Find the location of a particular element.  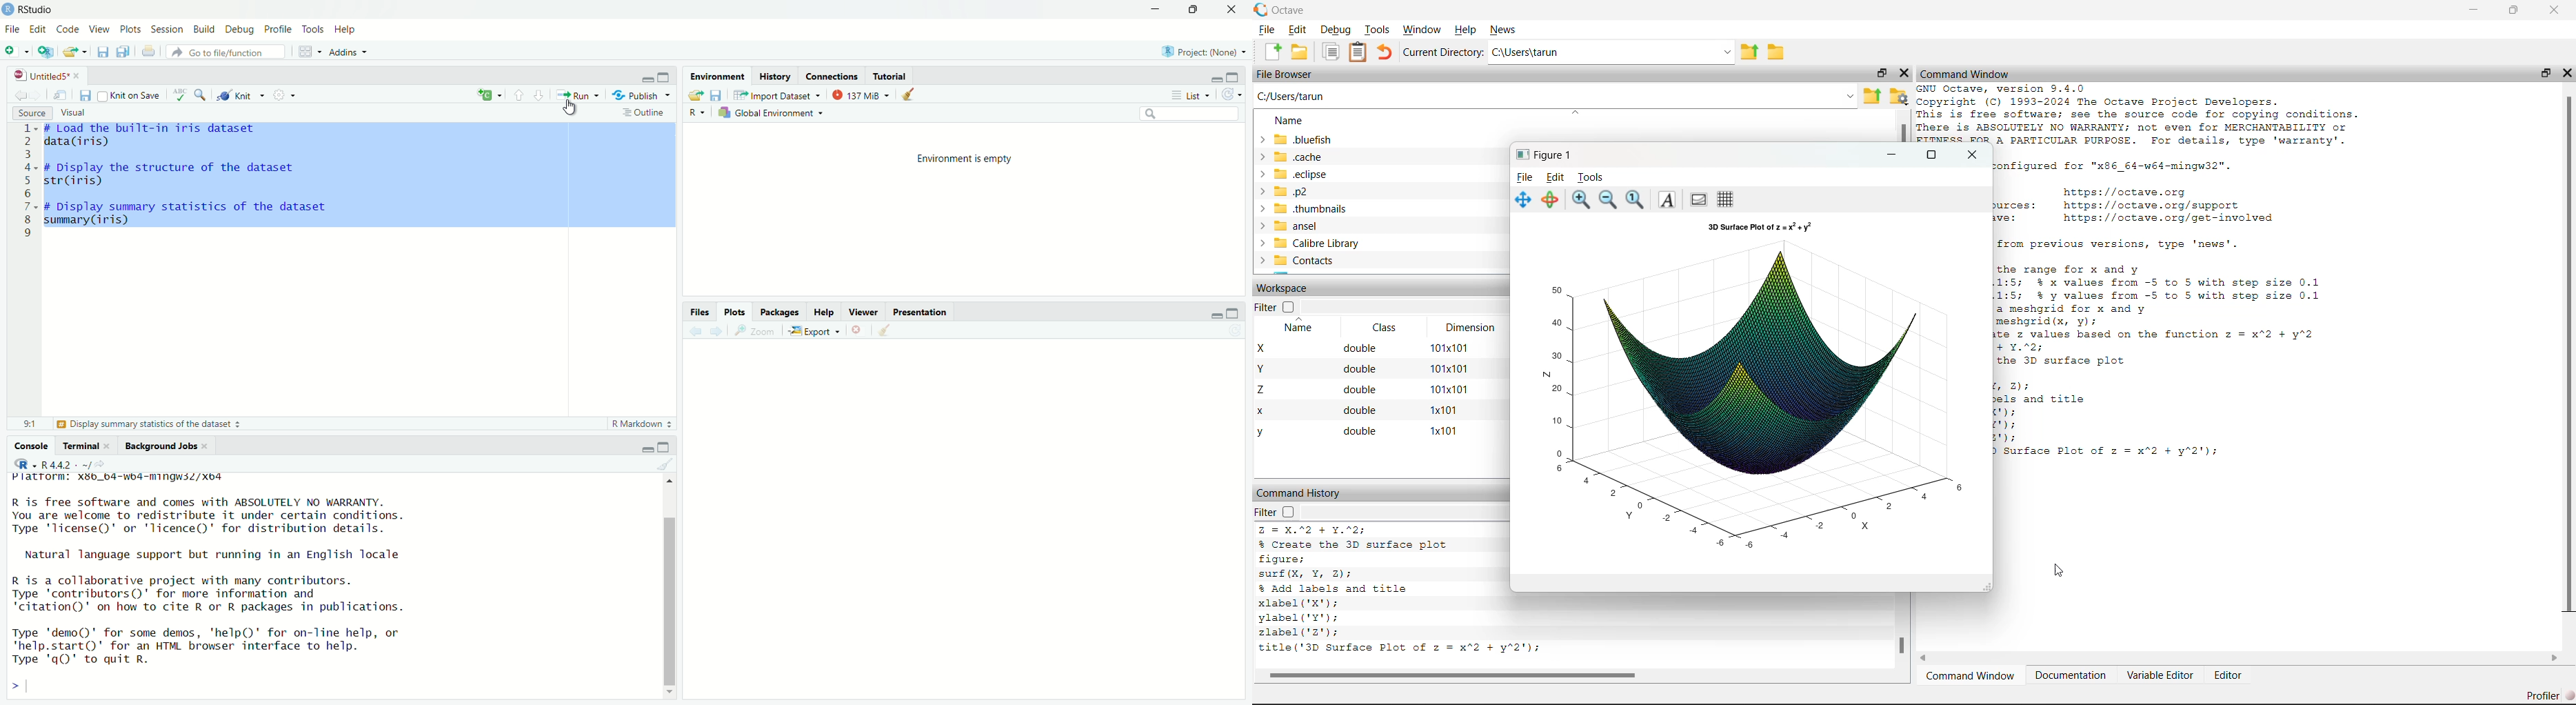

Documents is located at coordinates (1331, 52).